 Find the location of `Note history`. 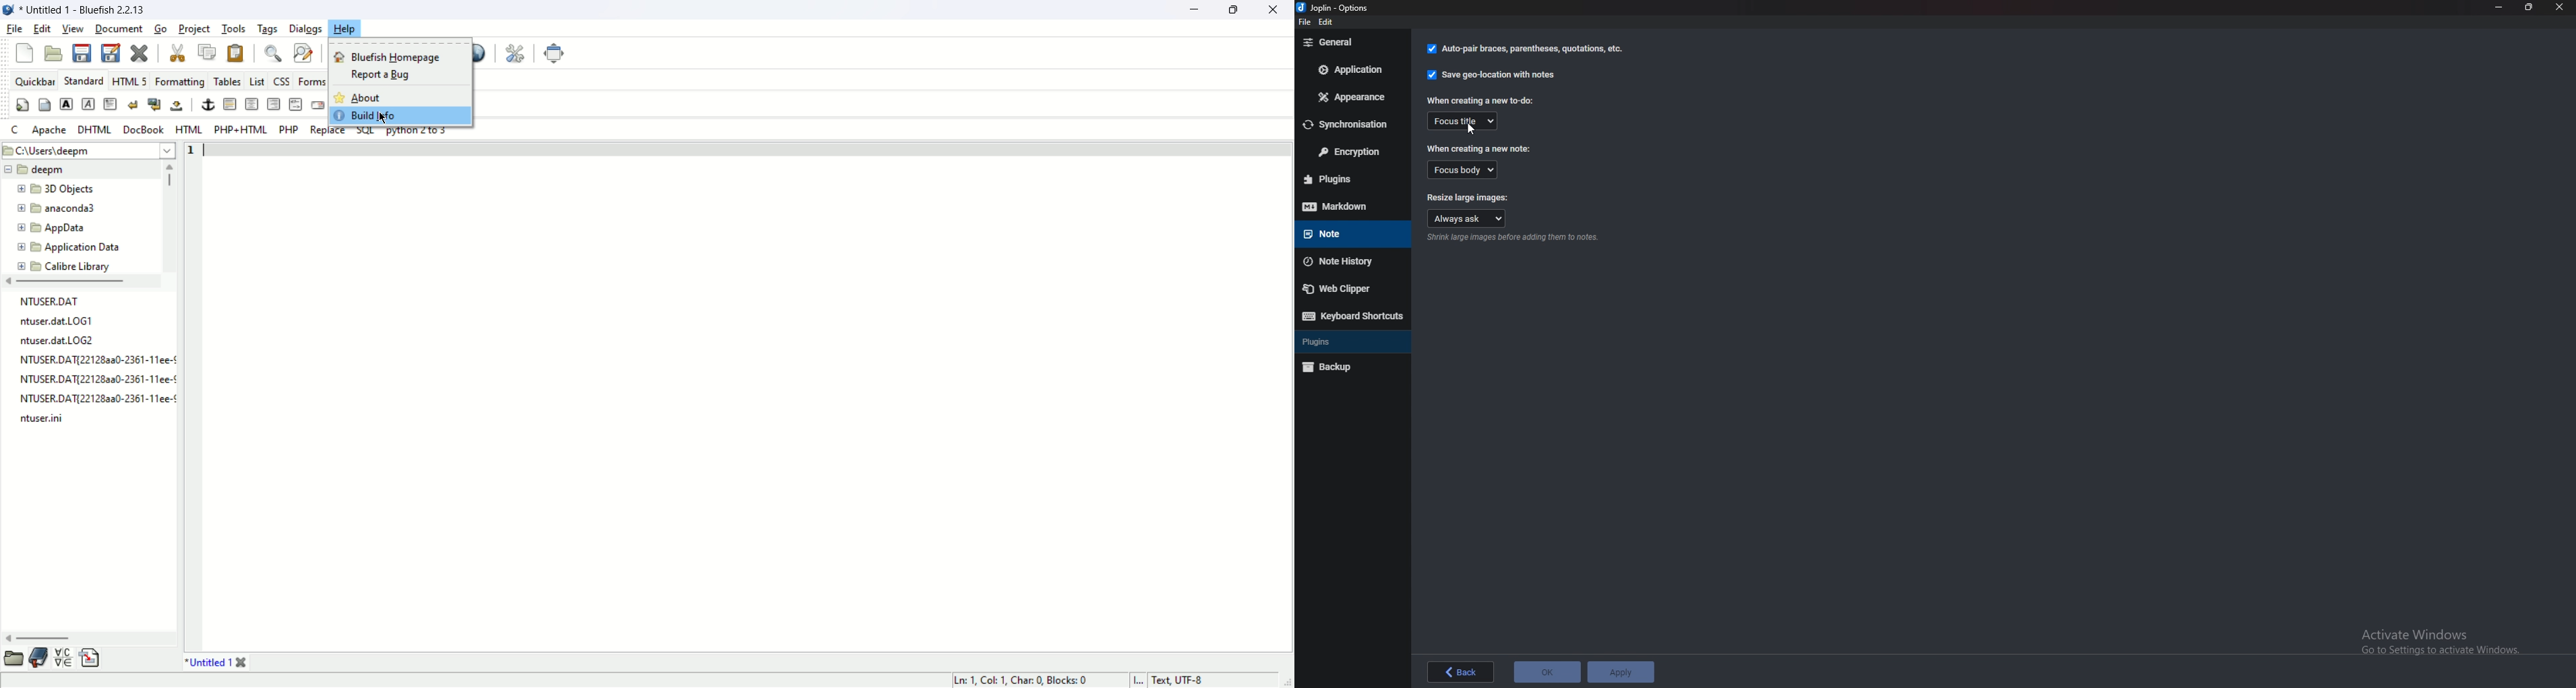

Note history is located at coordinates (1350, 262).